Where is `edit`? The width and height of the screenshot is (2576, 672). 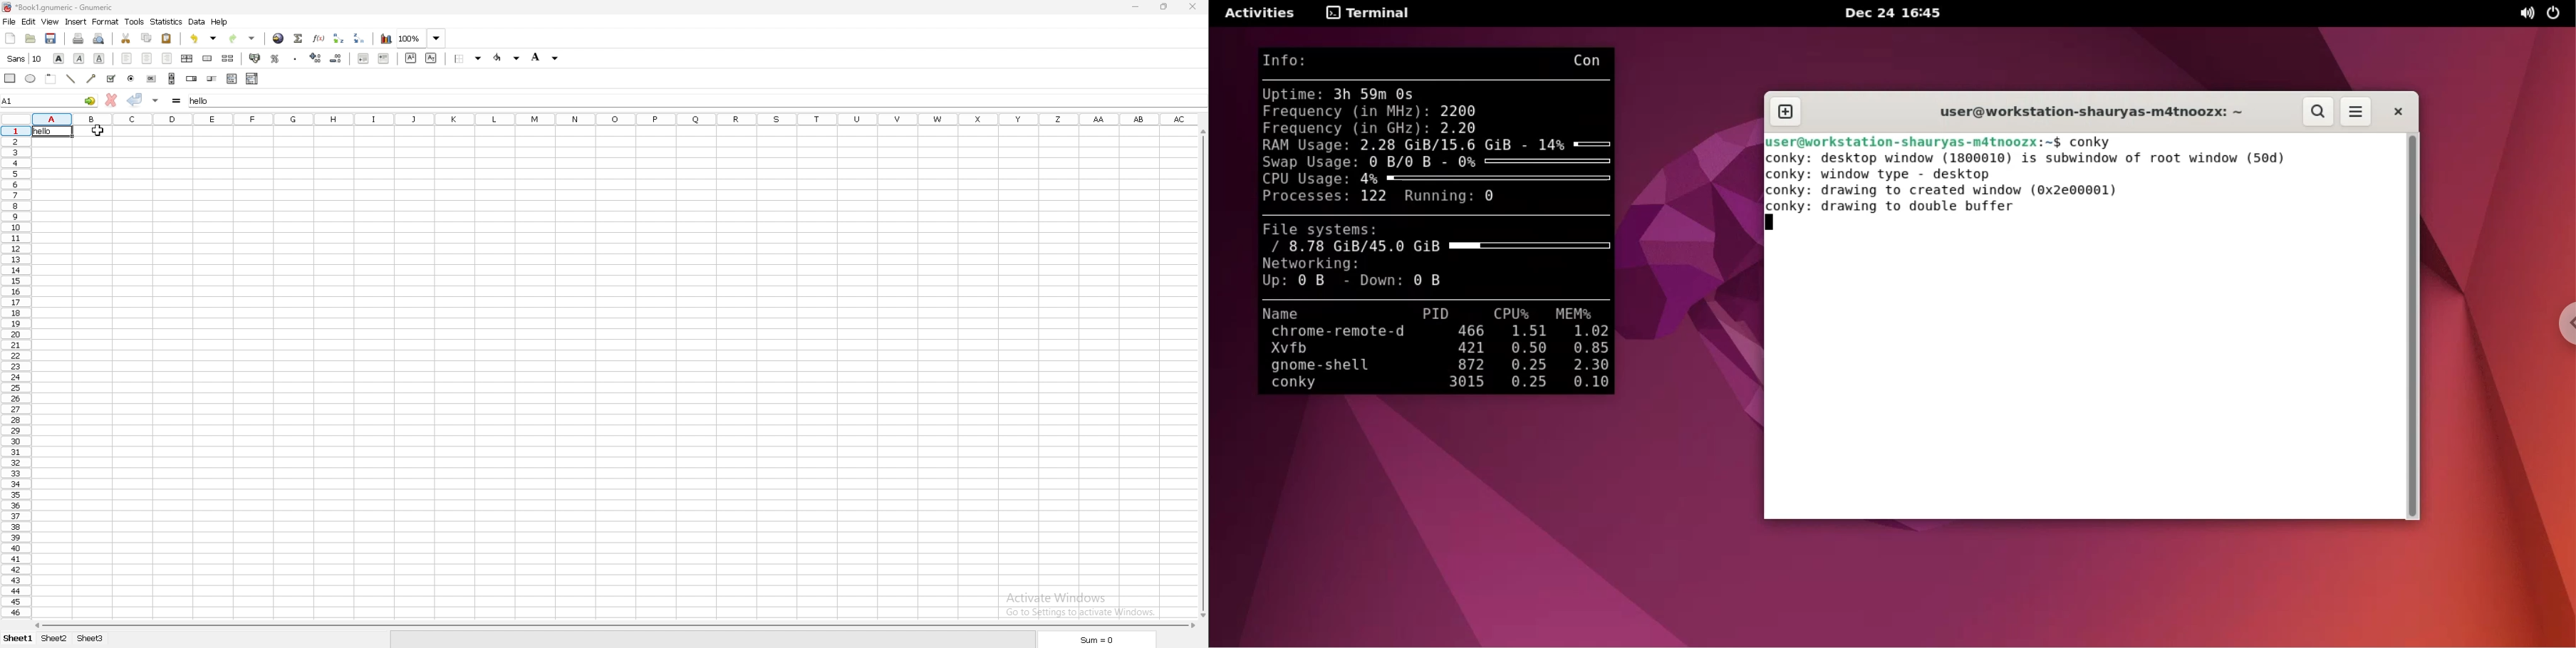 edit is located at coordinates (28, 22).